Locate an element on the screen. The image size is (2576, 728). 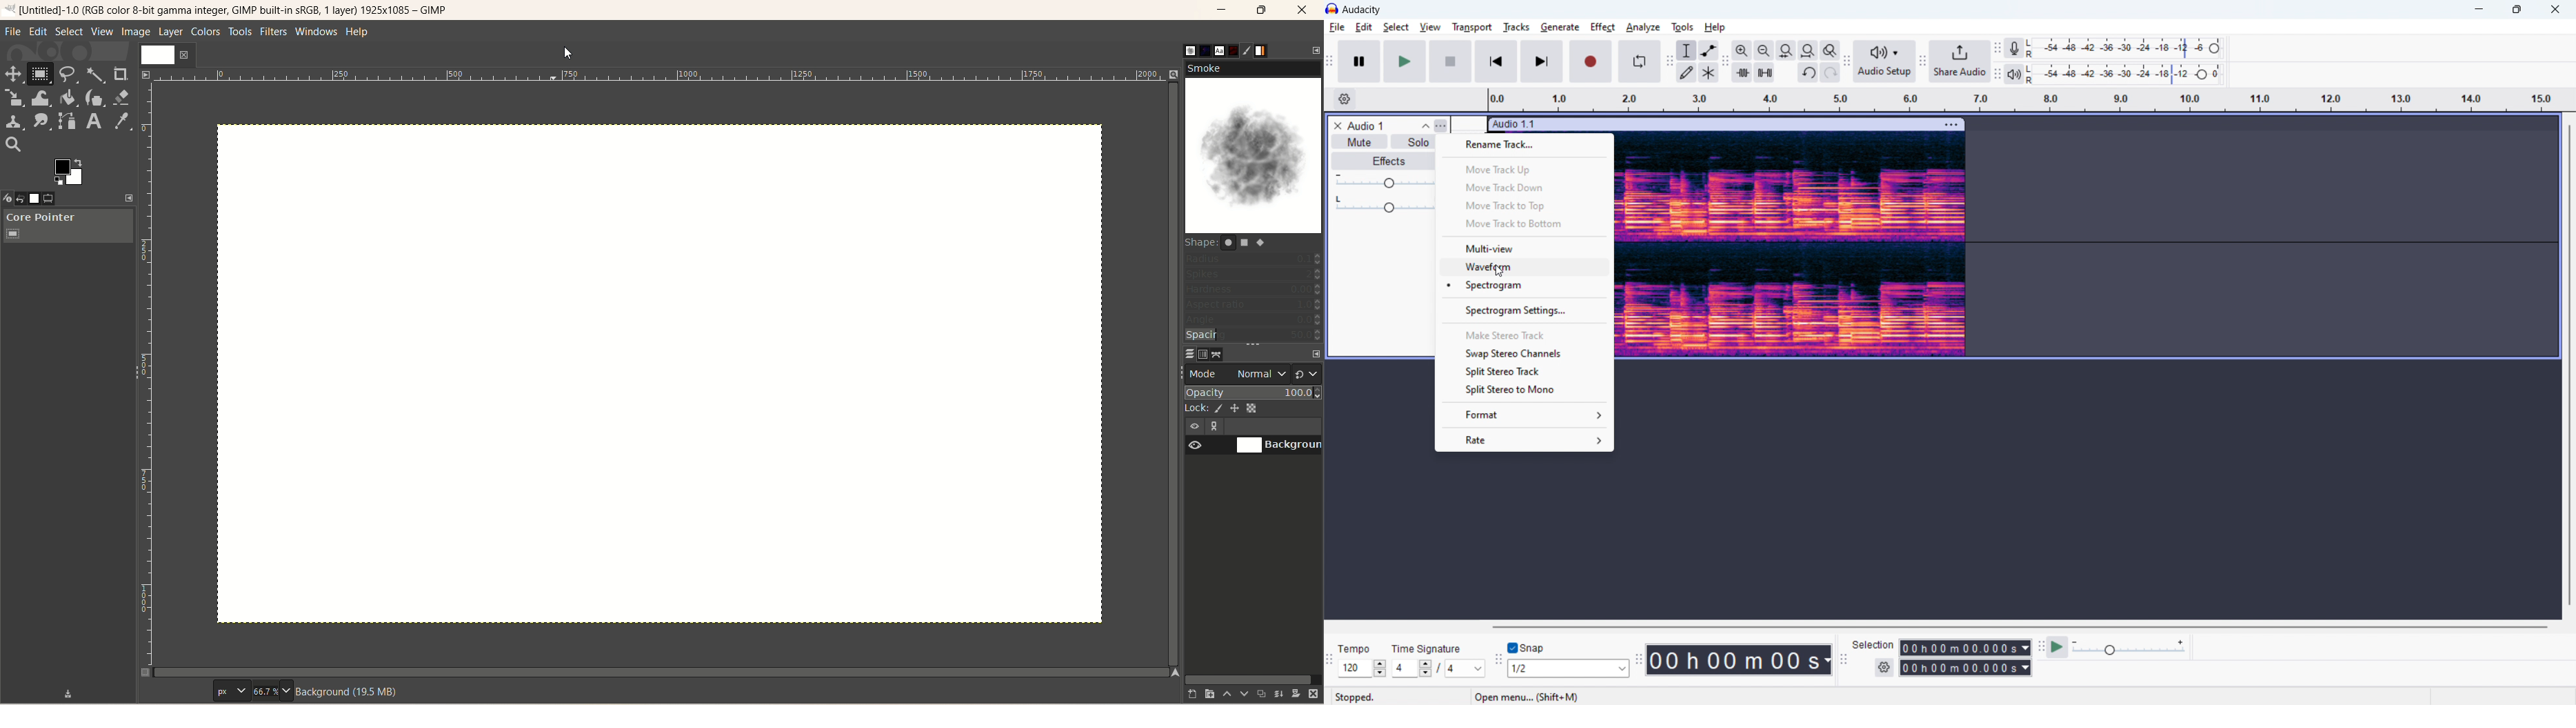
playback meter toolbar is located at coordinates (1998, 74).